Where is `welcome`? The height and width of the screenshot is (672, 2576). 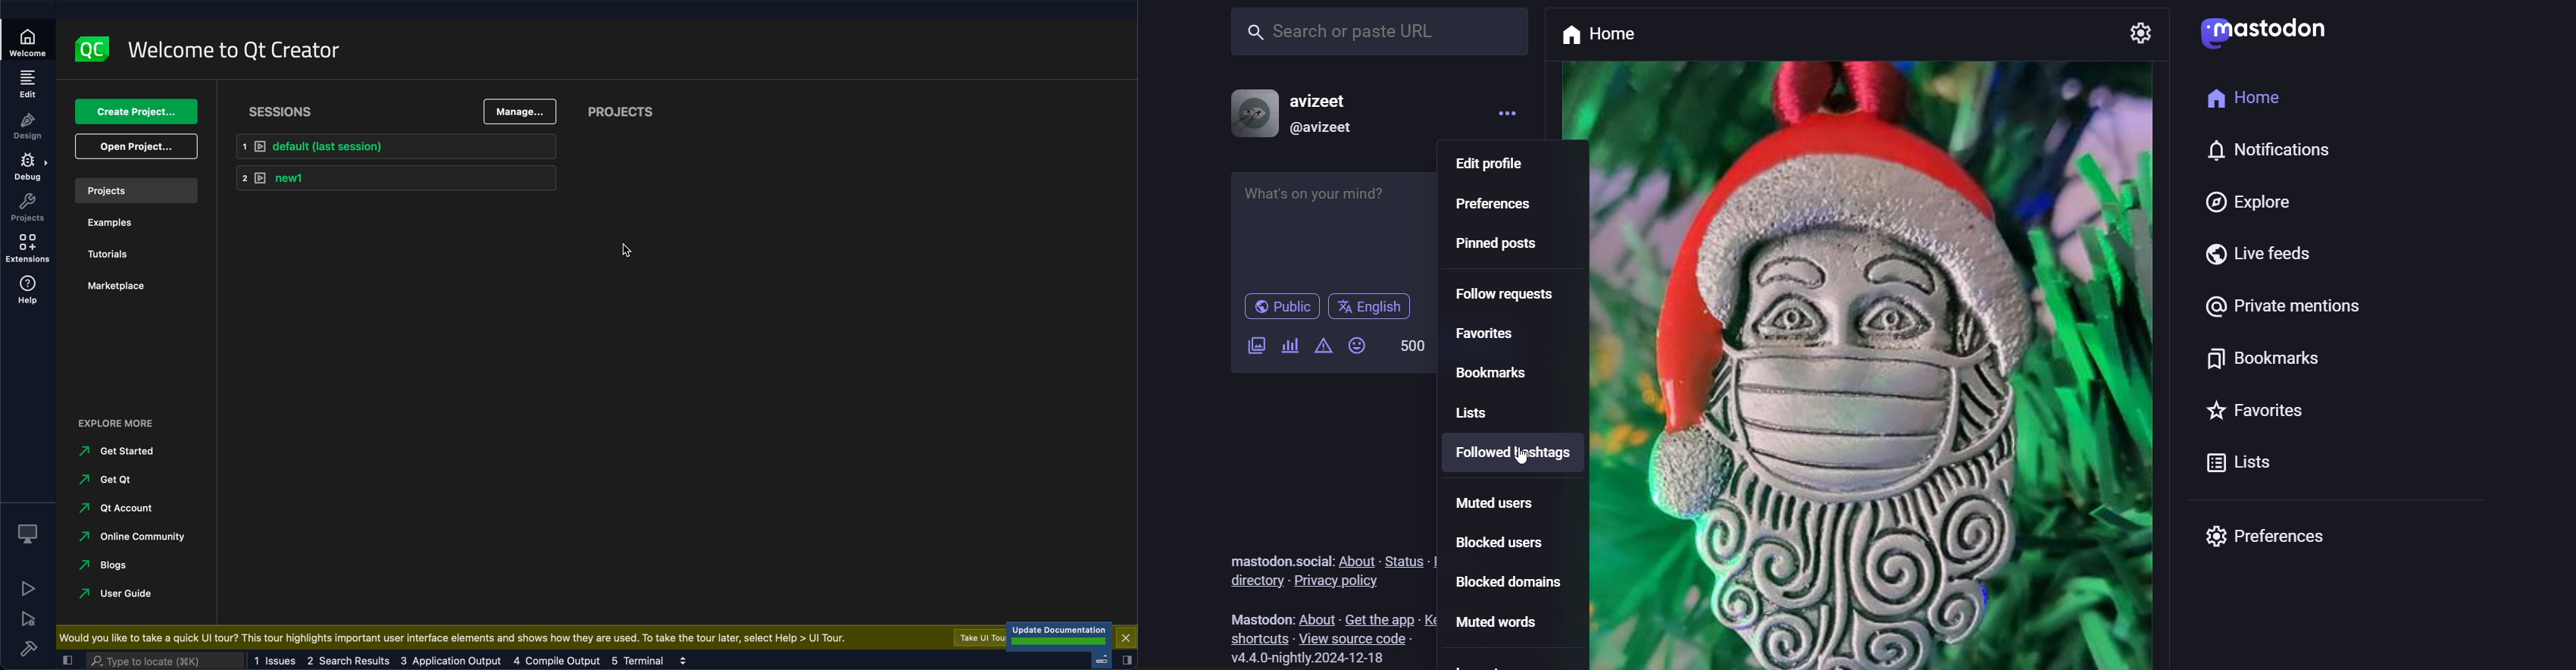
welcome is located at coordinates (236, 51).